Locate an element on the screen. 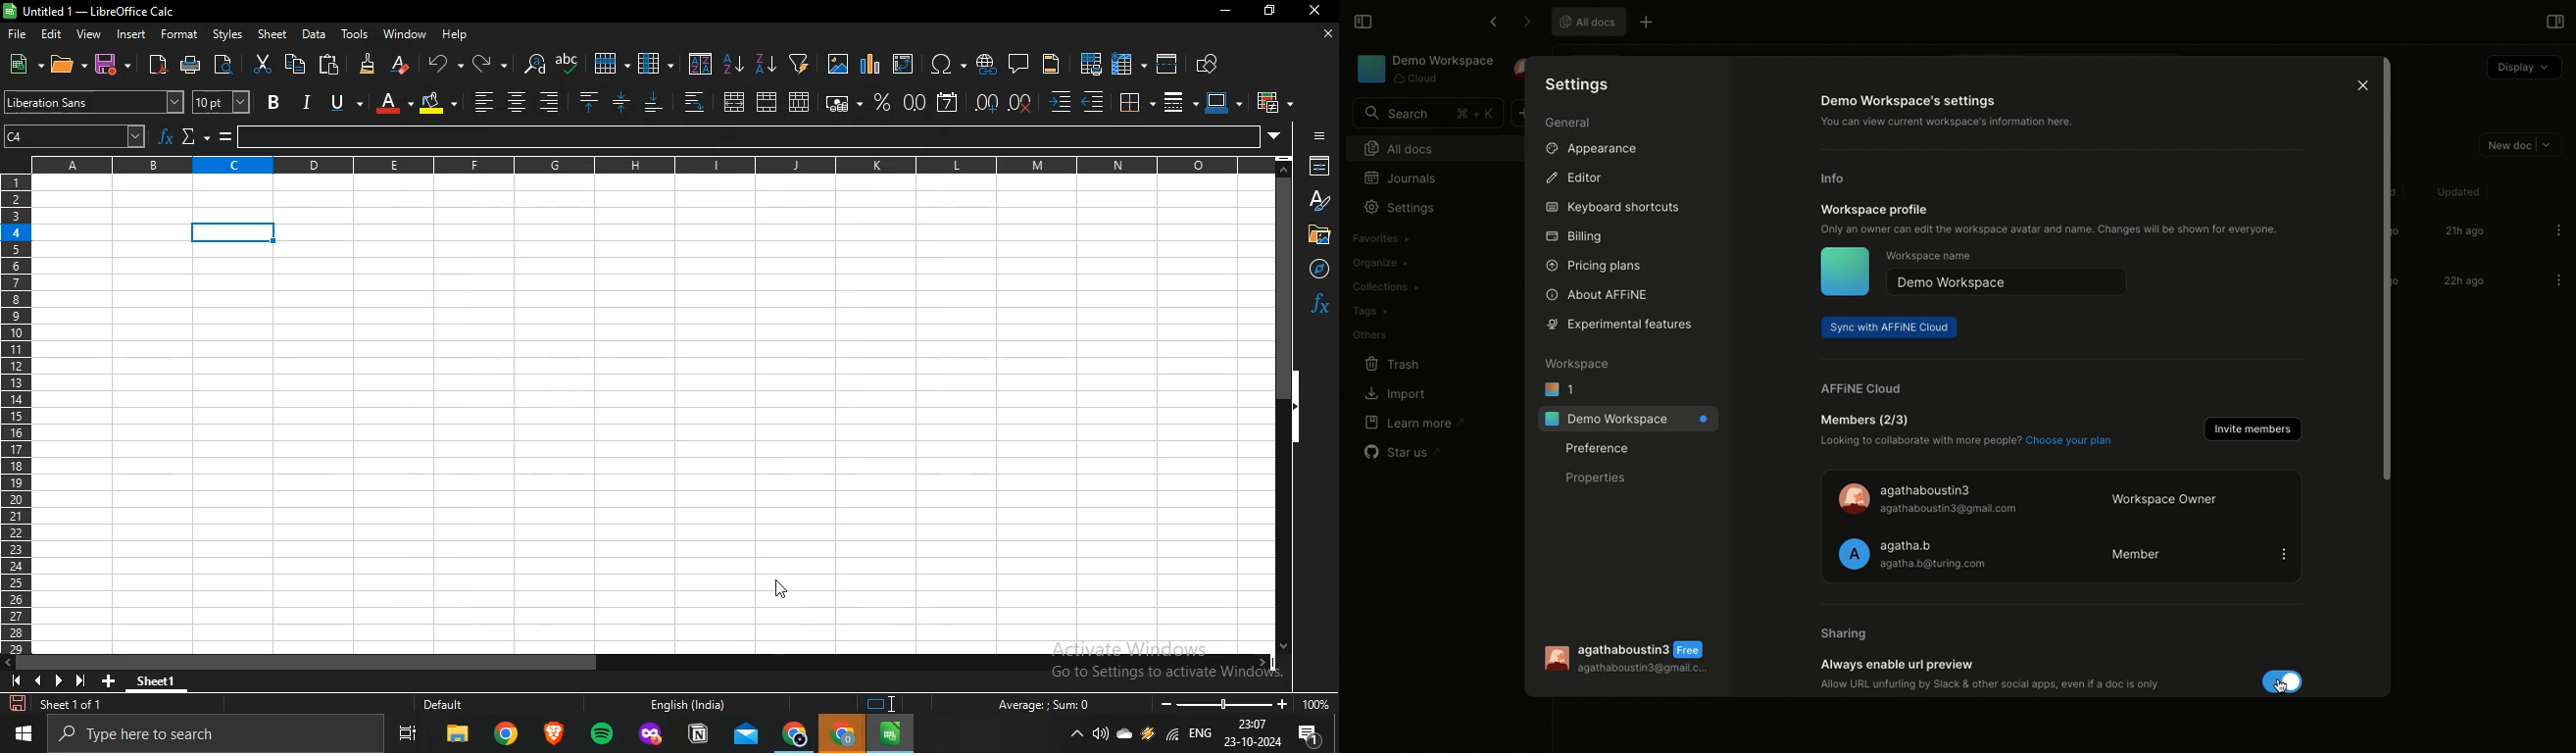  italic is located at coordinates (306, 101).